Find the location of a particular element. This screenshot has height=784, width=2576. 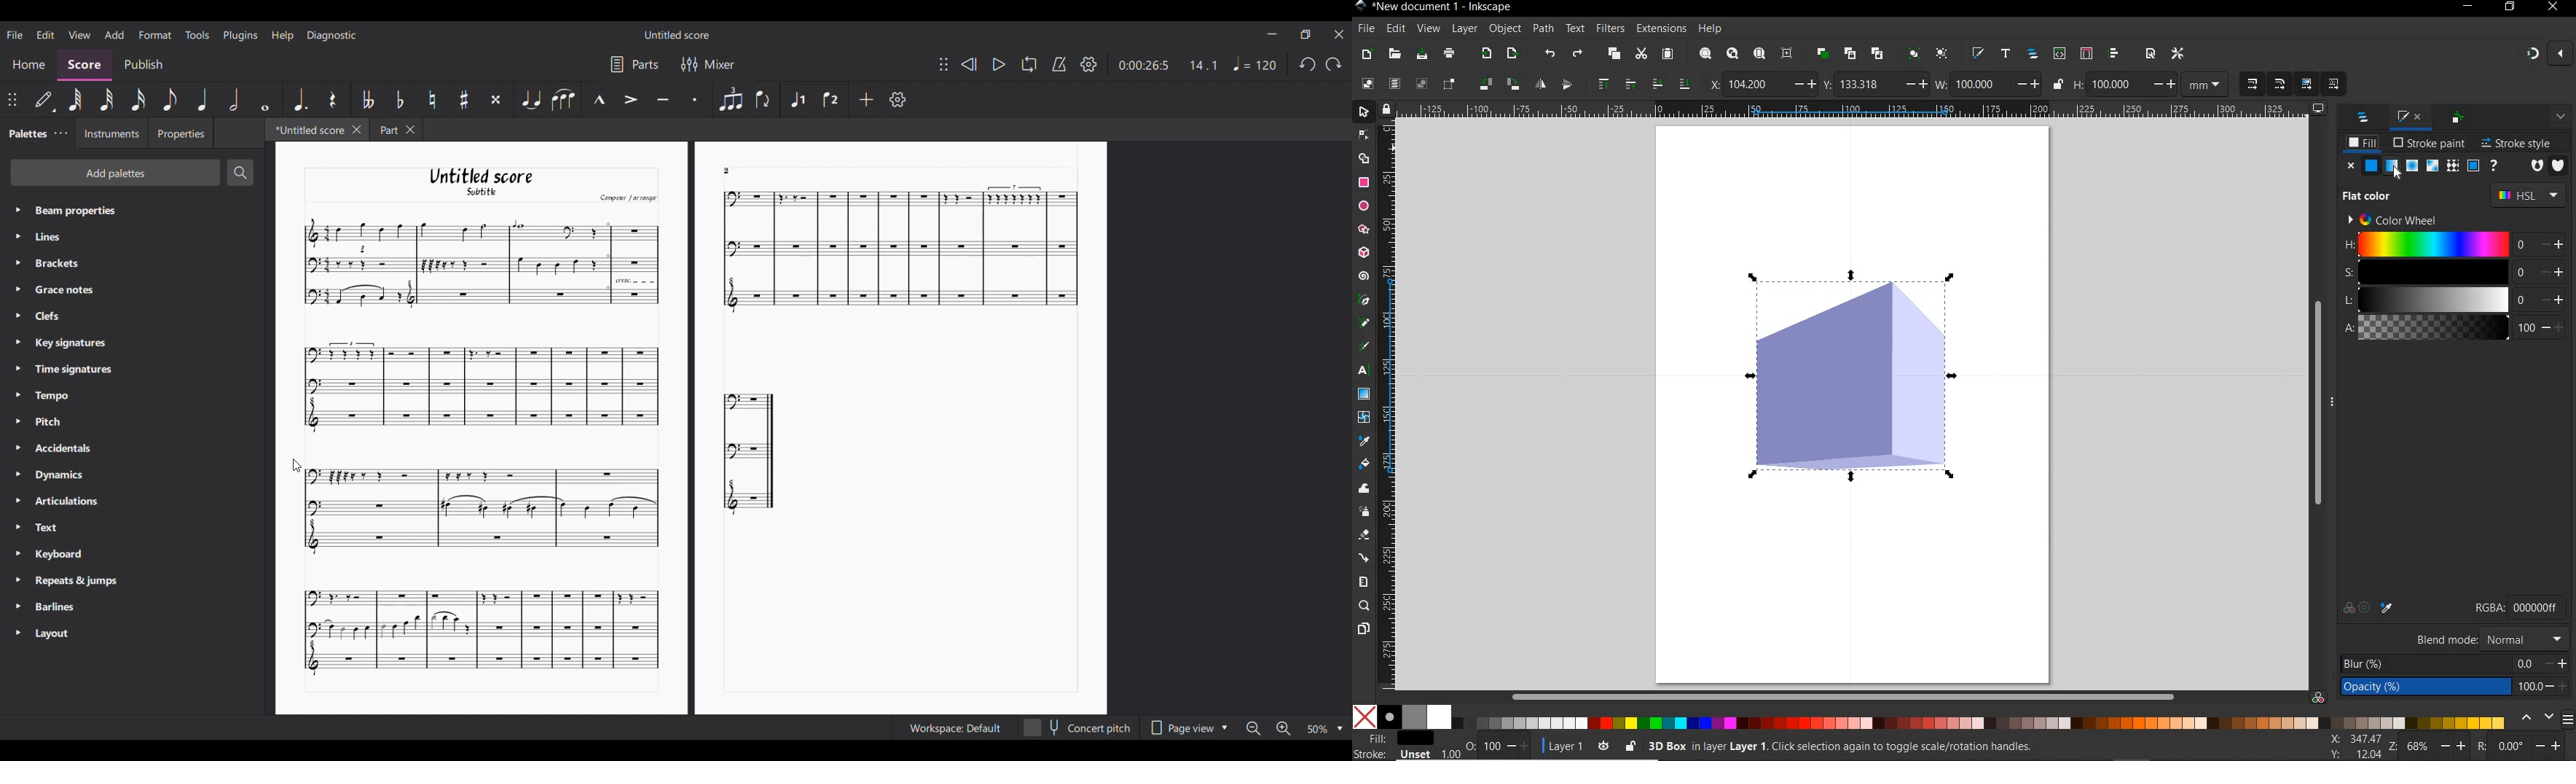

COLOR MANAGED CODE is located at coordinates (2538, 606).